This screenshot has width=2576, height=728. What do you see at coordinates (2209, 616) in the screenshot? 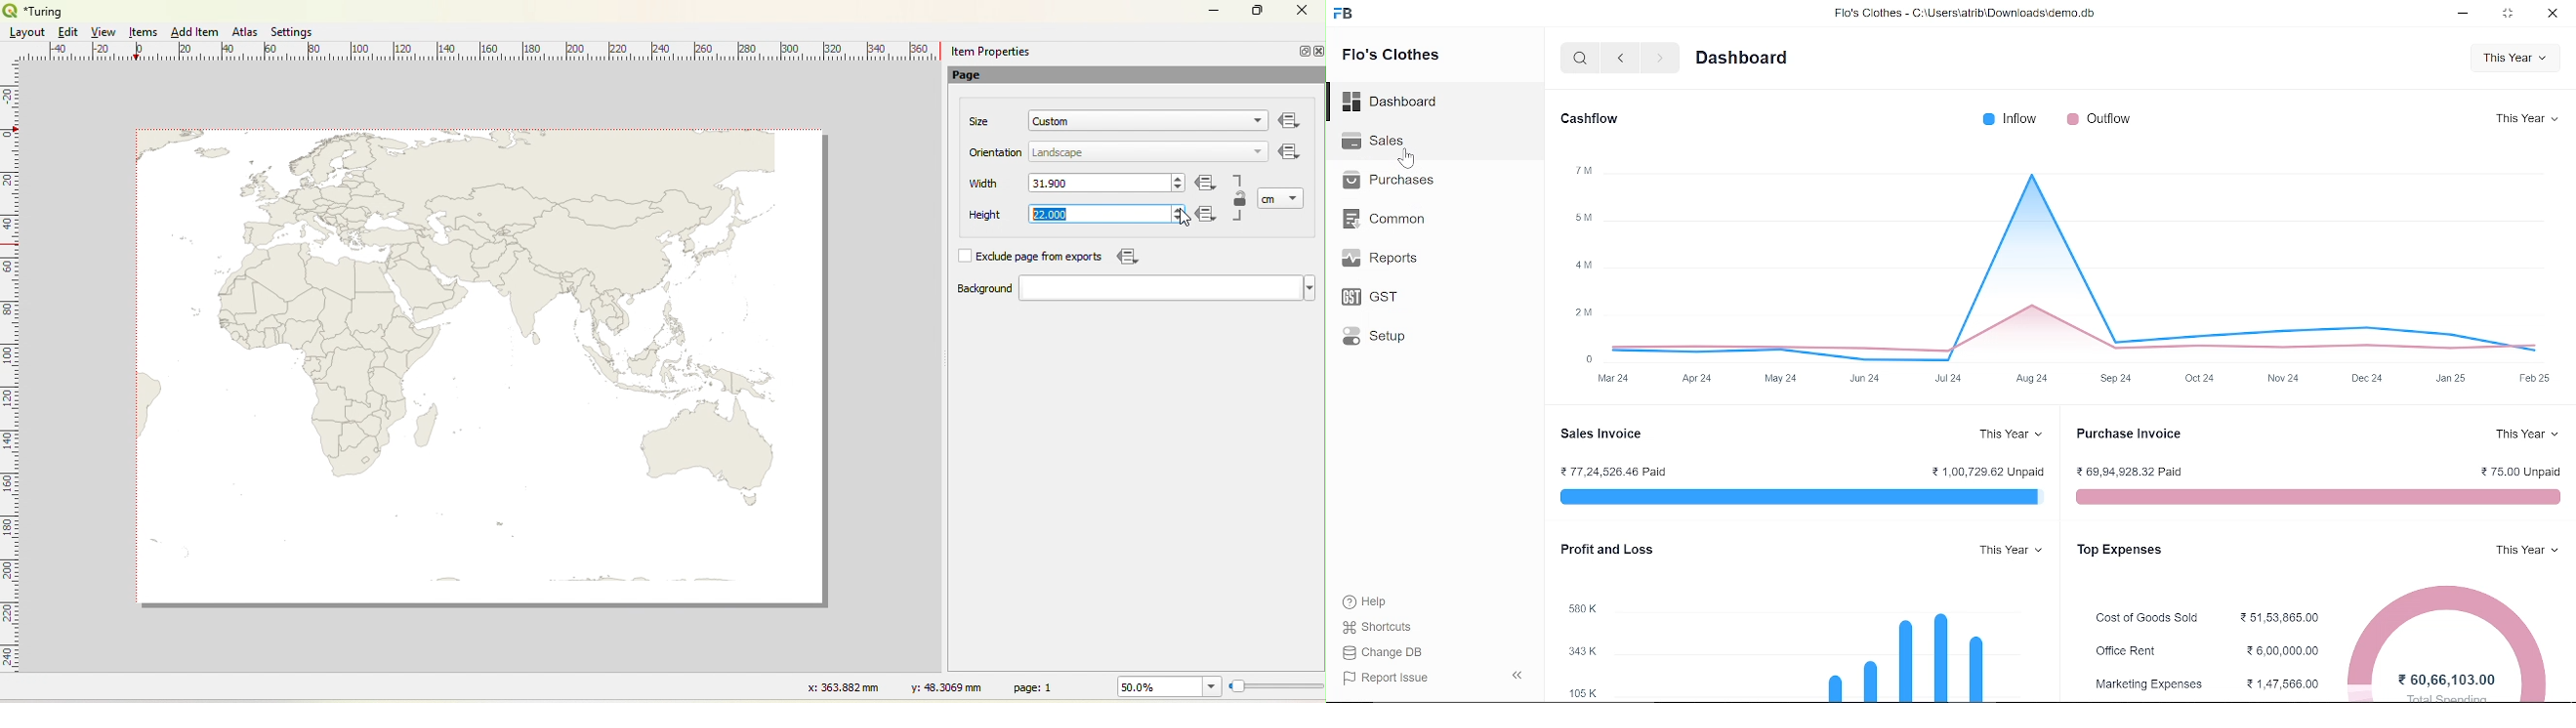
I see `Cost of Goods Sold 251,53,865.00` at bounding box center [2209, 616].